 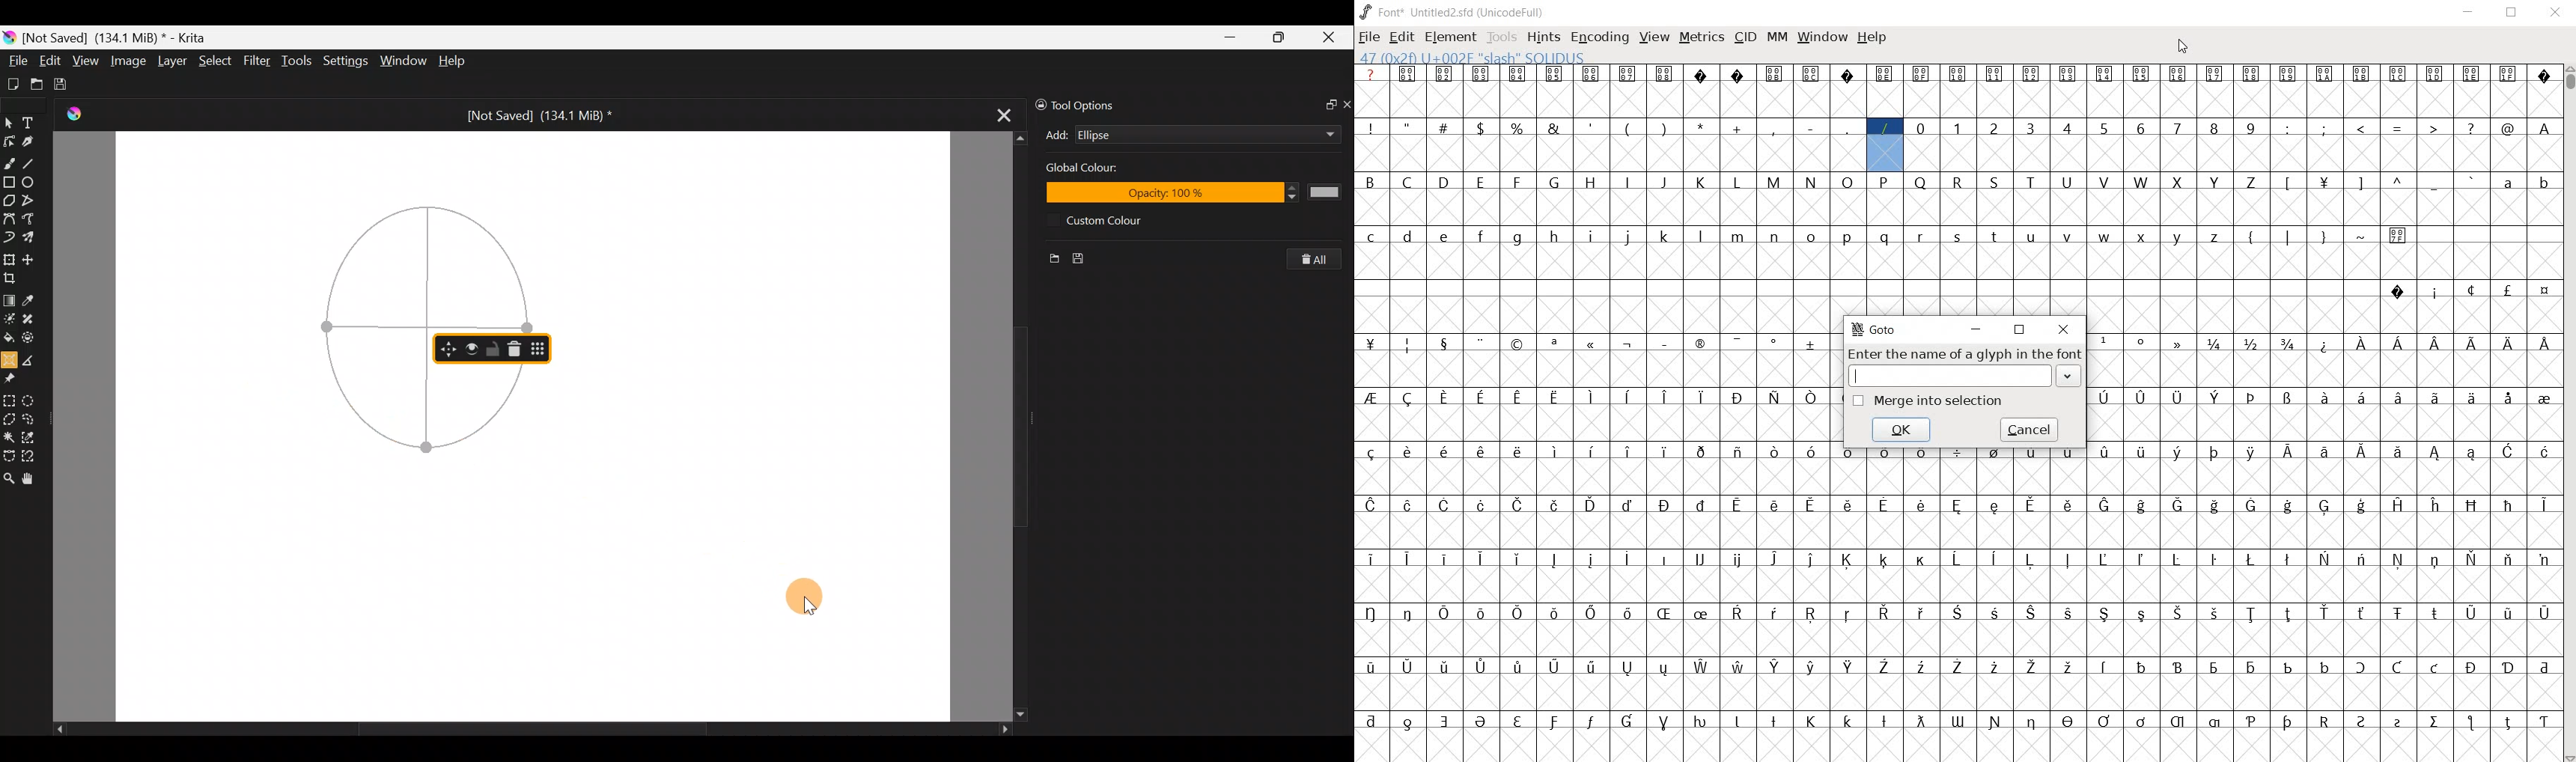 What do you see at coordinates (8, 238) in the screenshot?
I see `Dynamic brush tool` at bounding box center [8, 238].